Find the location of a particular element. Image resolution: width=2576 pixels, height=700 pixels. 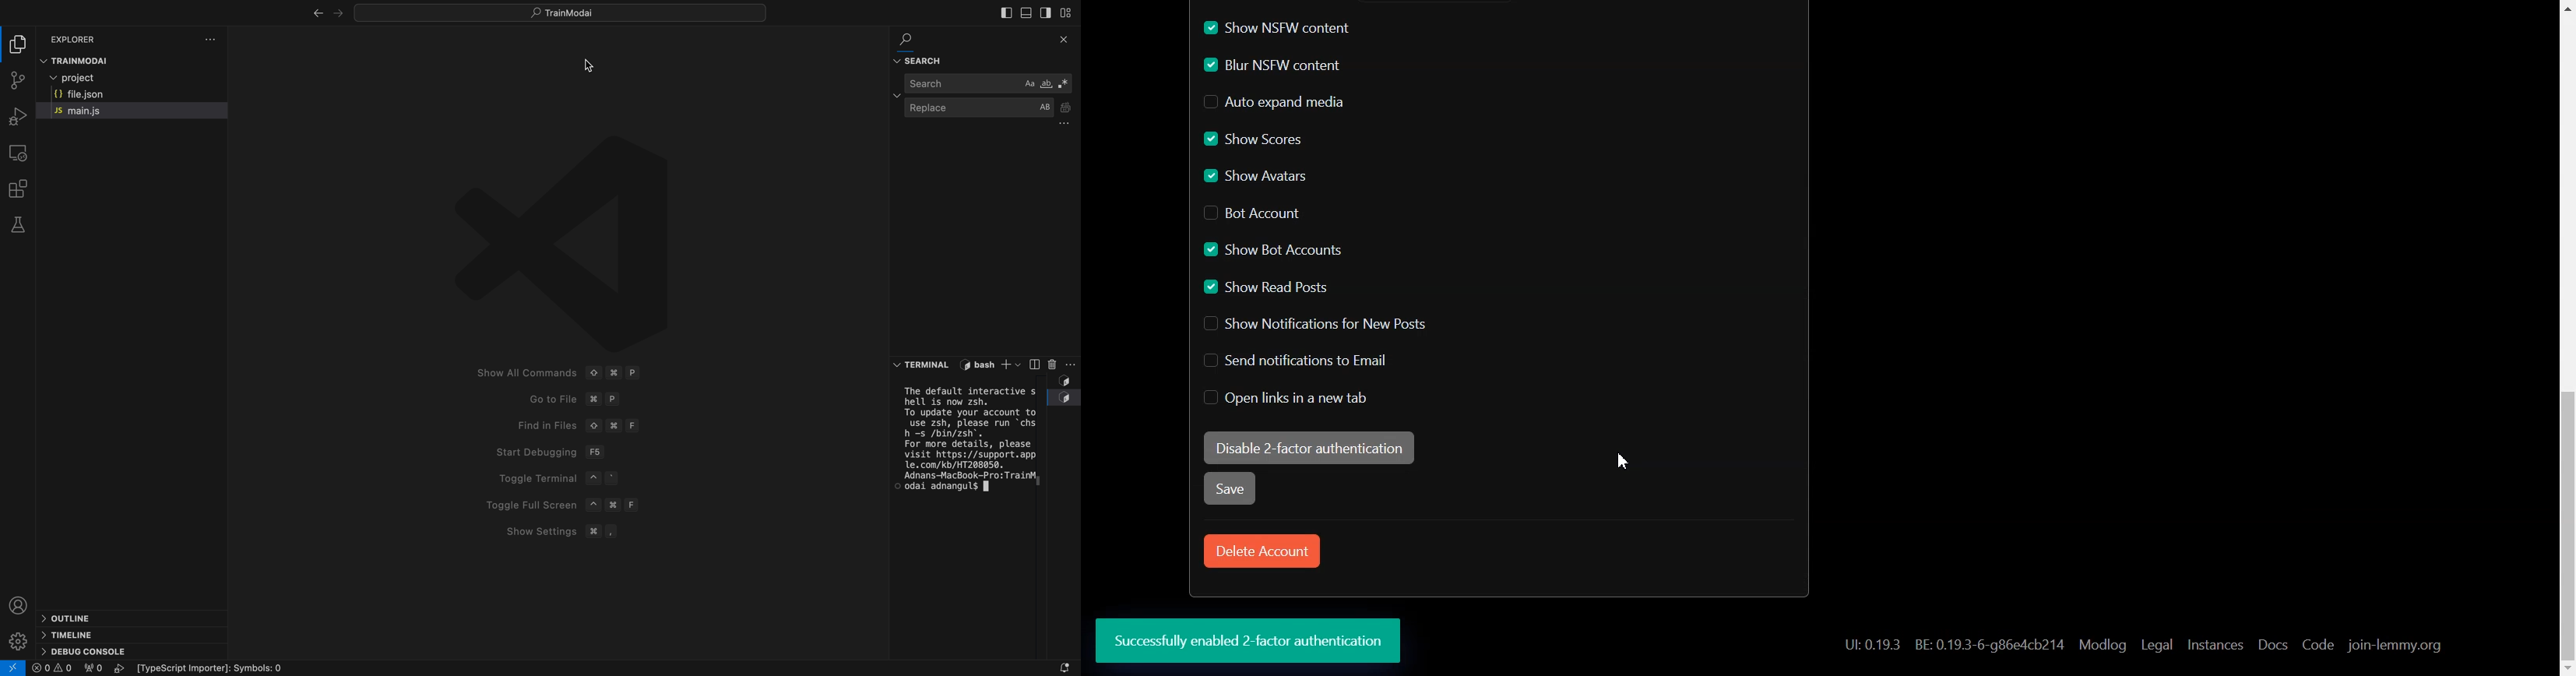

Save is located at coordinates (1231, 488).